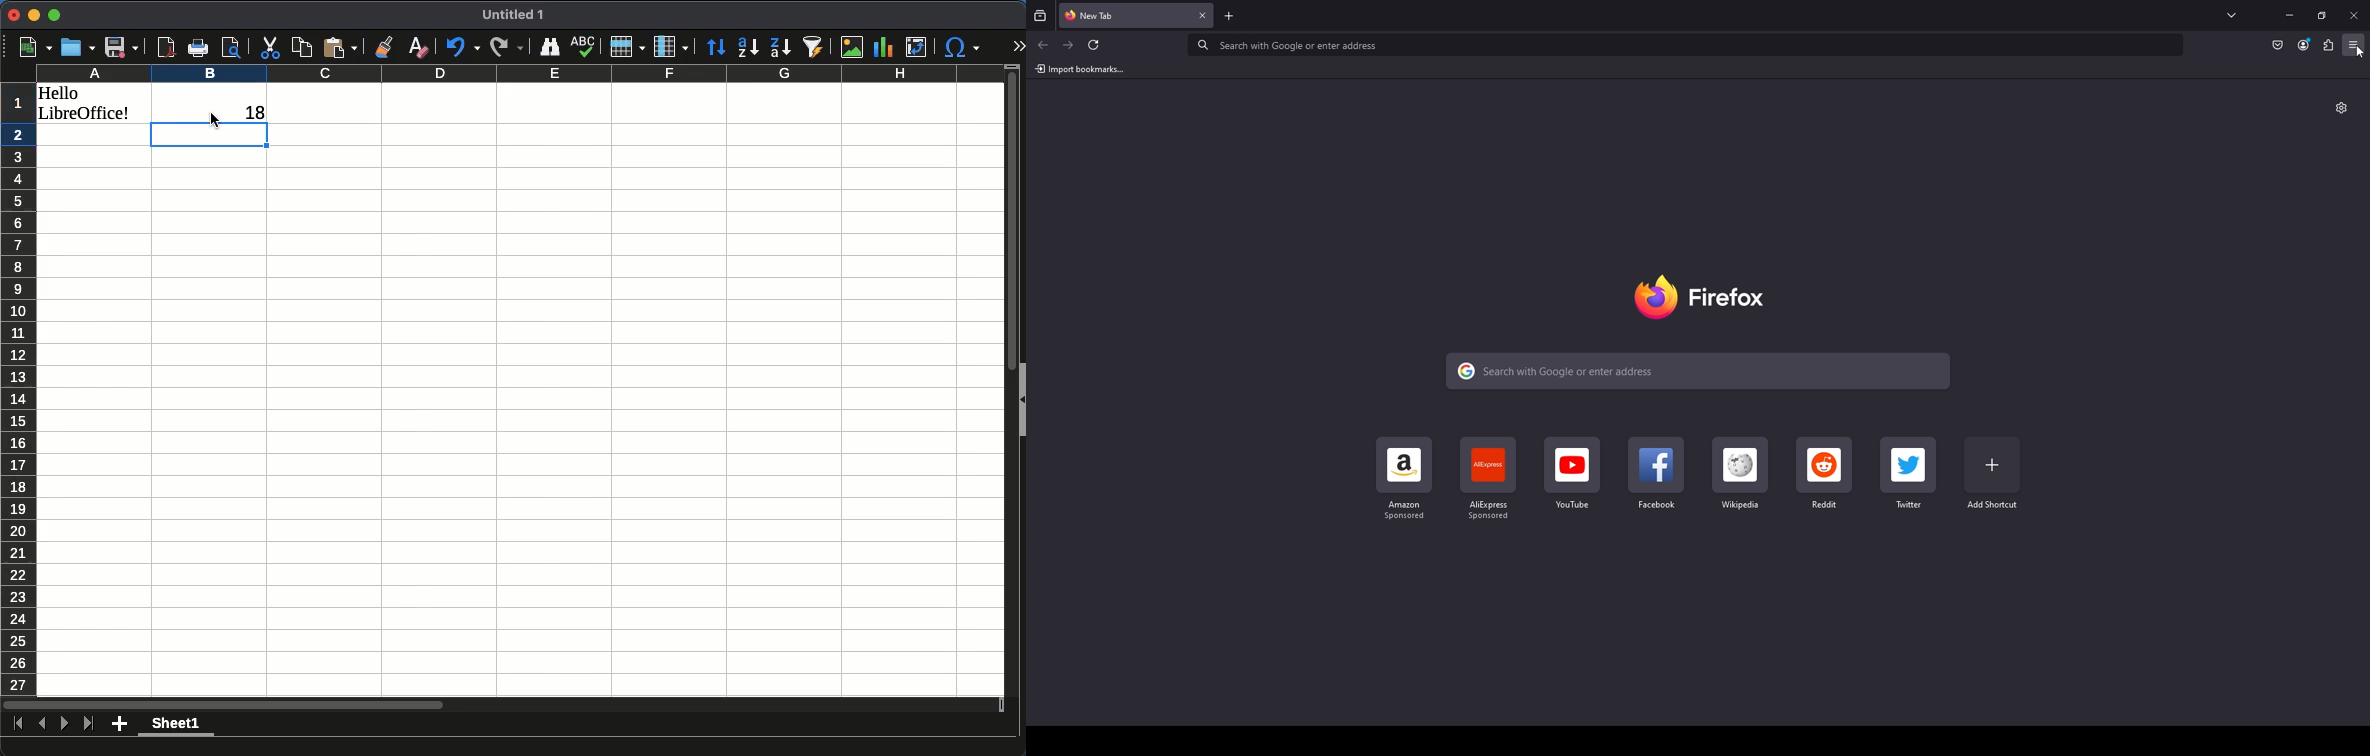 This screenshot has width=2380, height=756. What do you see at coordinates (88, 103) in the screenshot?
I see `hello libreoffice!` at bounding box center [88, 103].